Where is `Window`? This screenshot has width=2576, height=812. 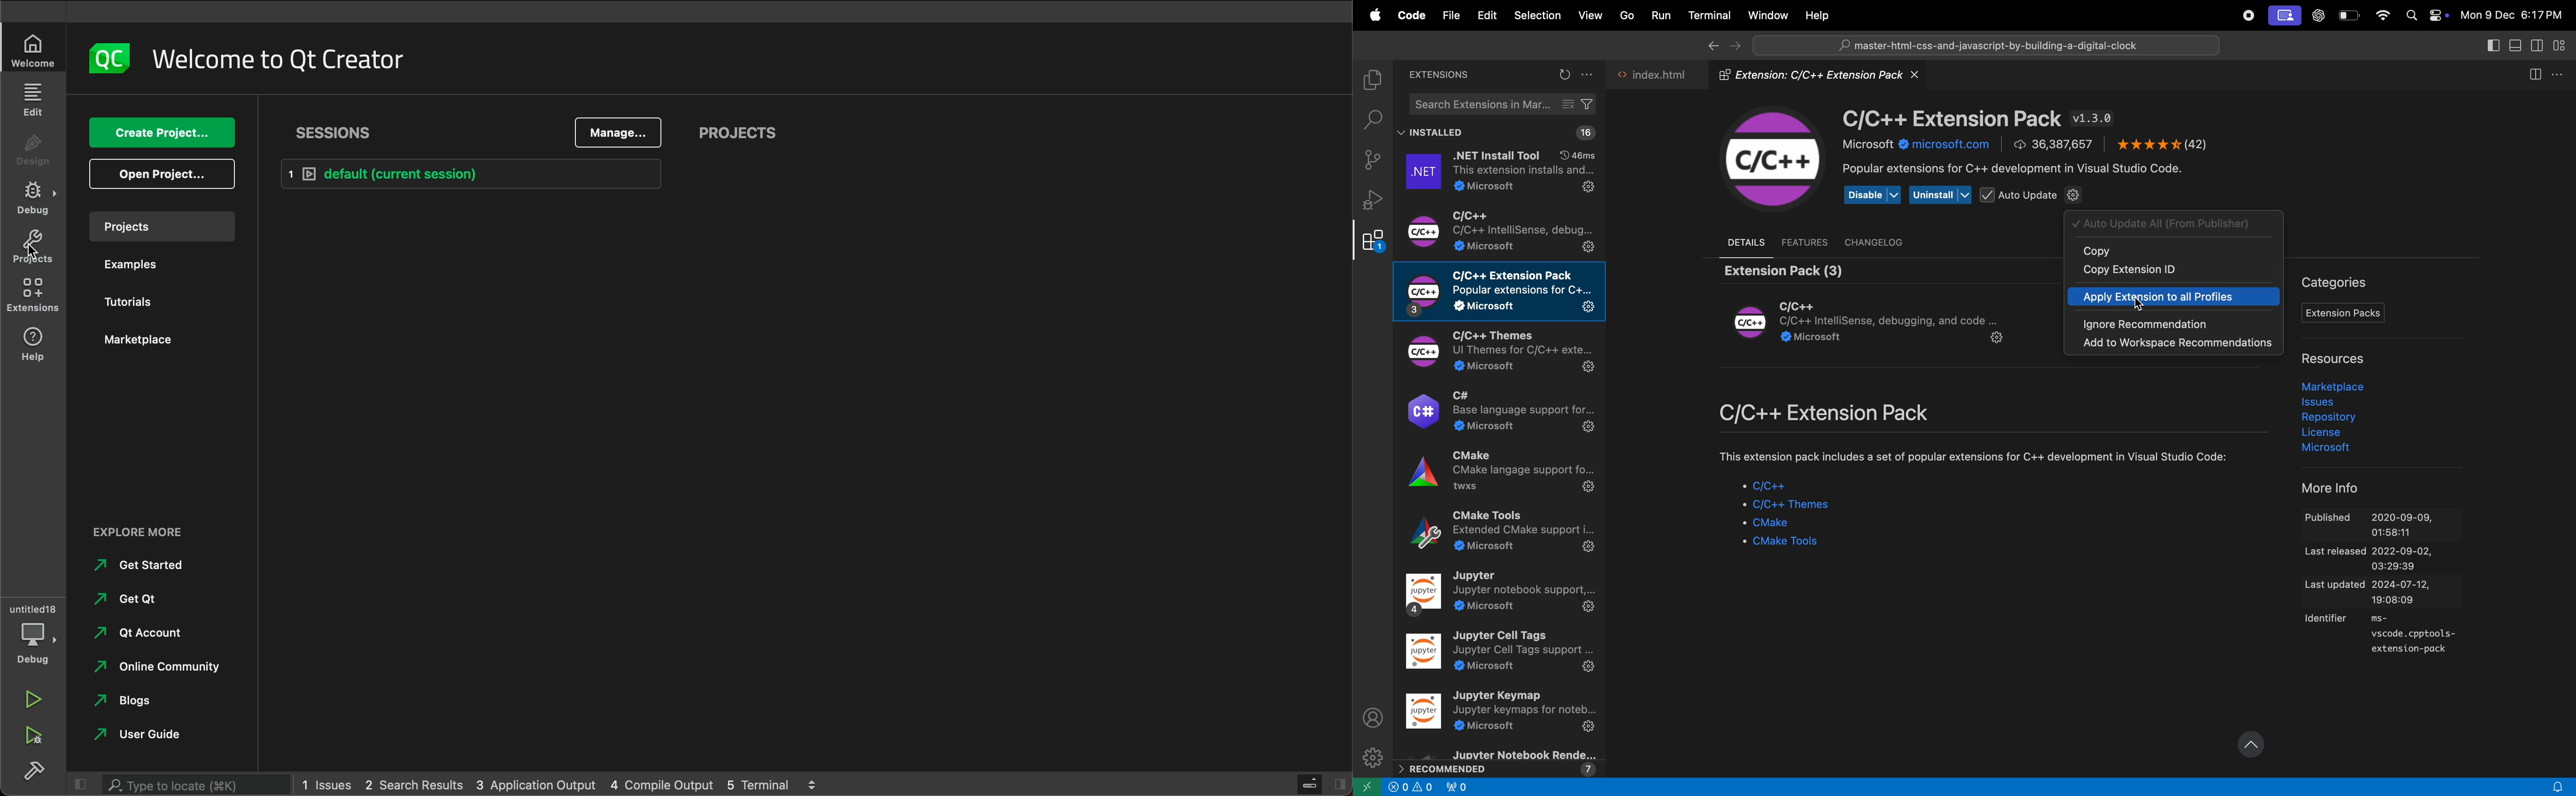 Window is located at coordinates (1766, 14).